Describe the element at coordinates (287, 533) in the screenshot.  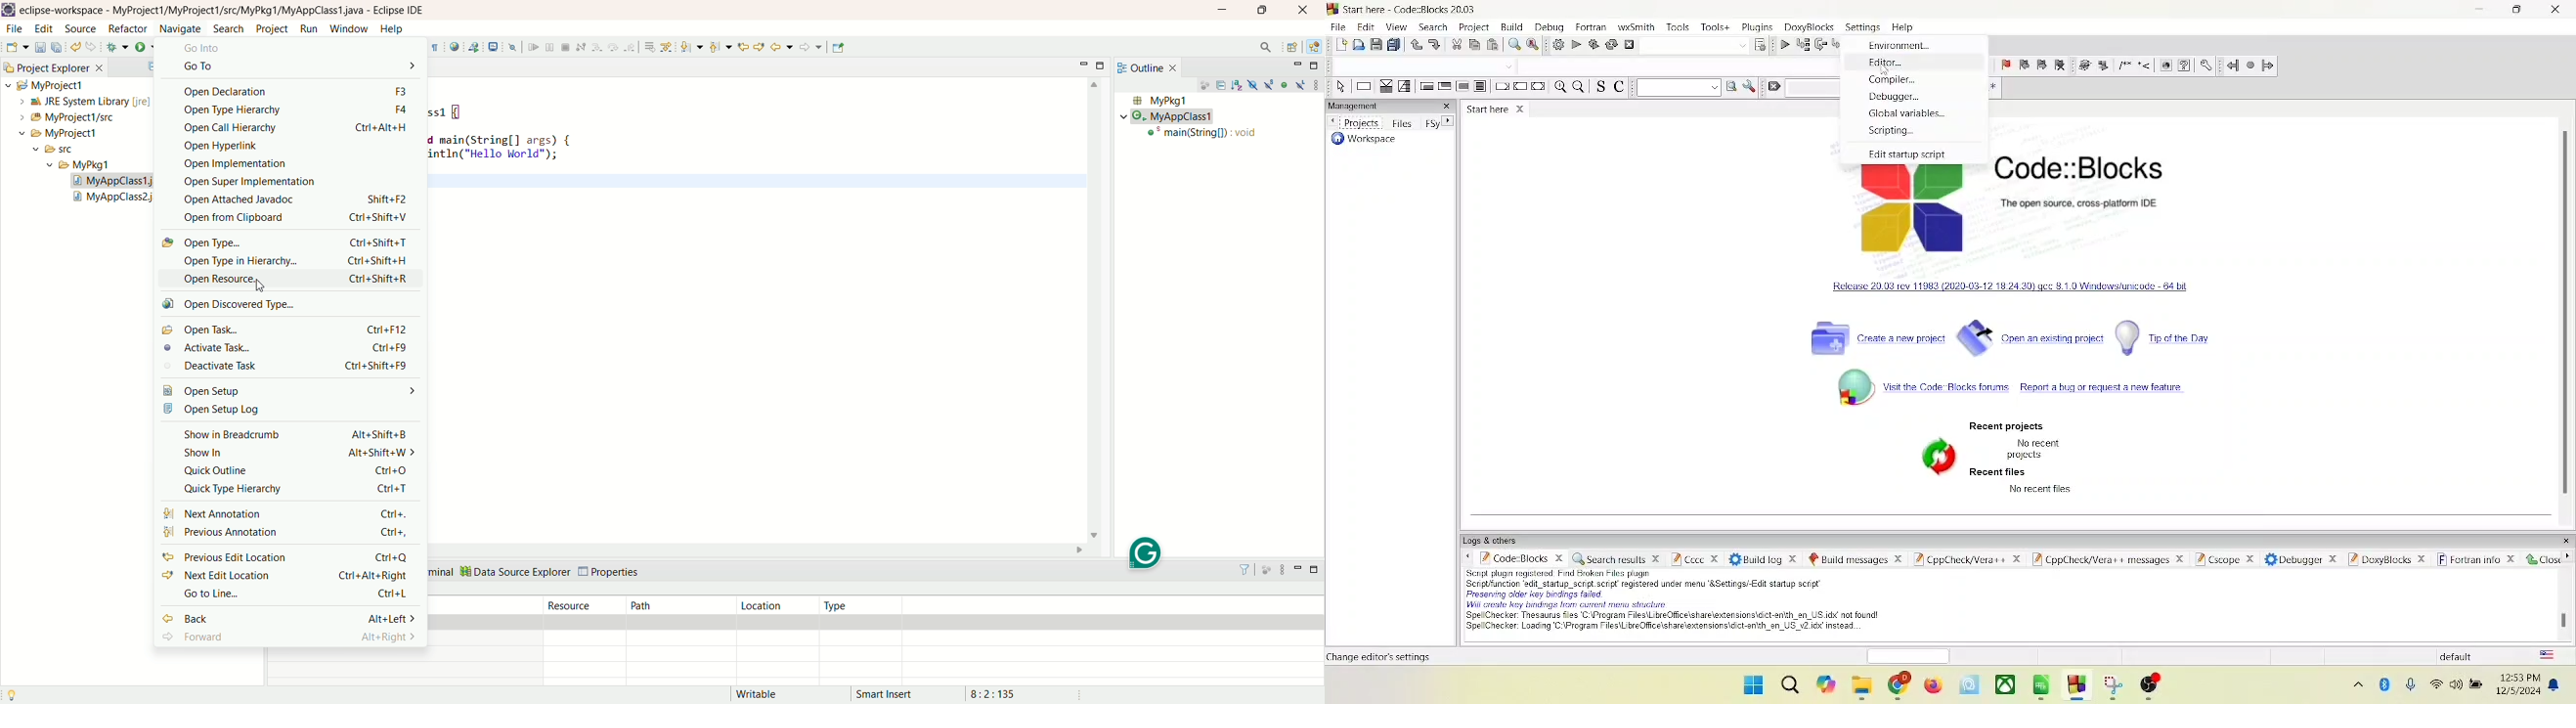
I see `previous annotation` at that location.